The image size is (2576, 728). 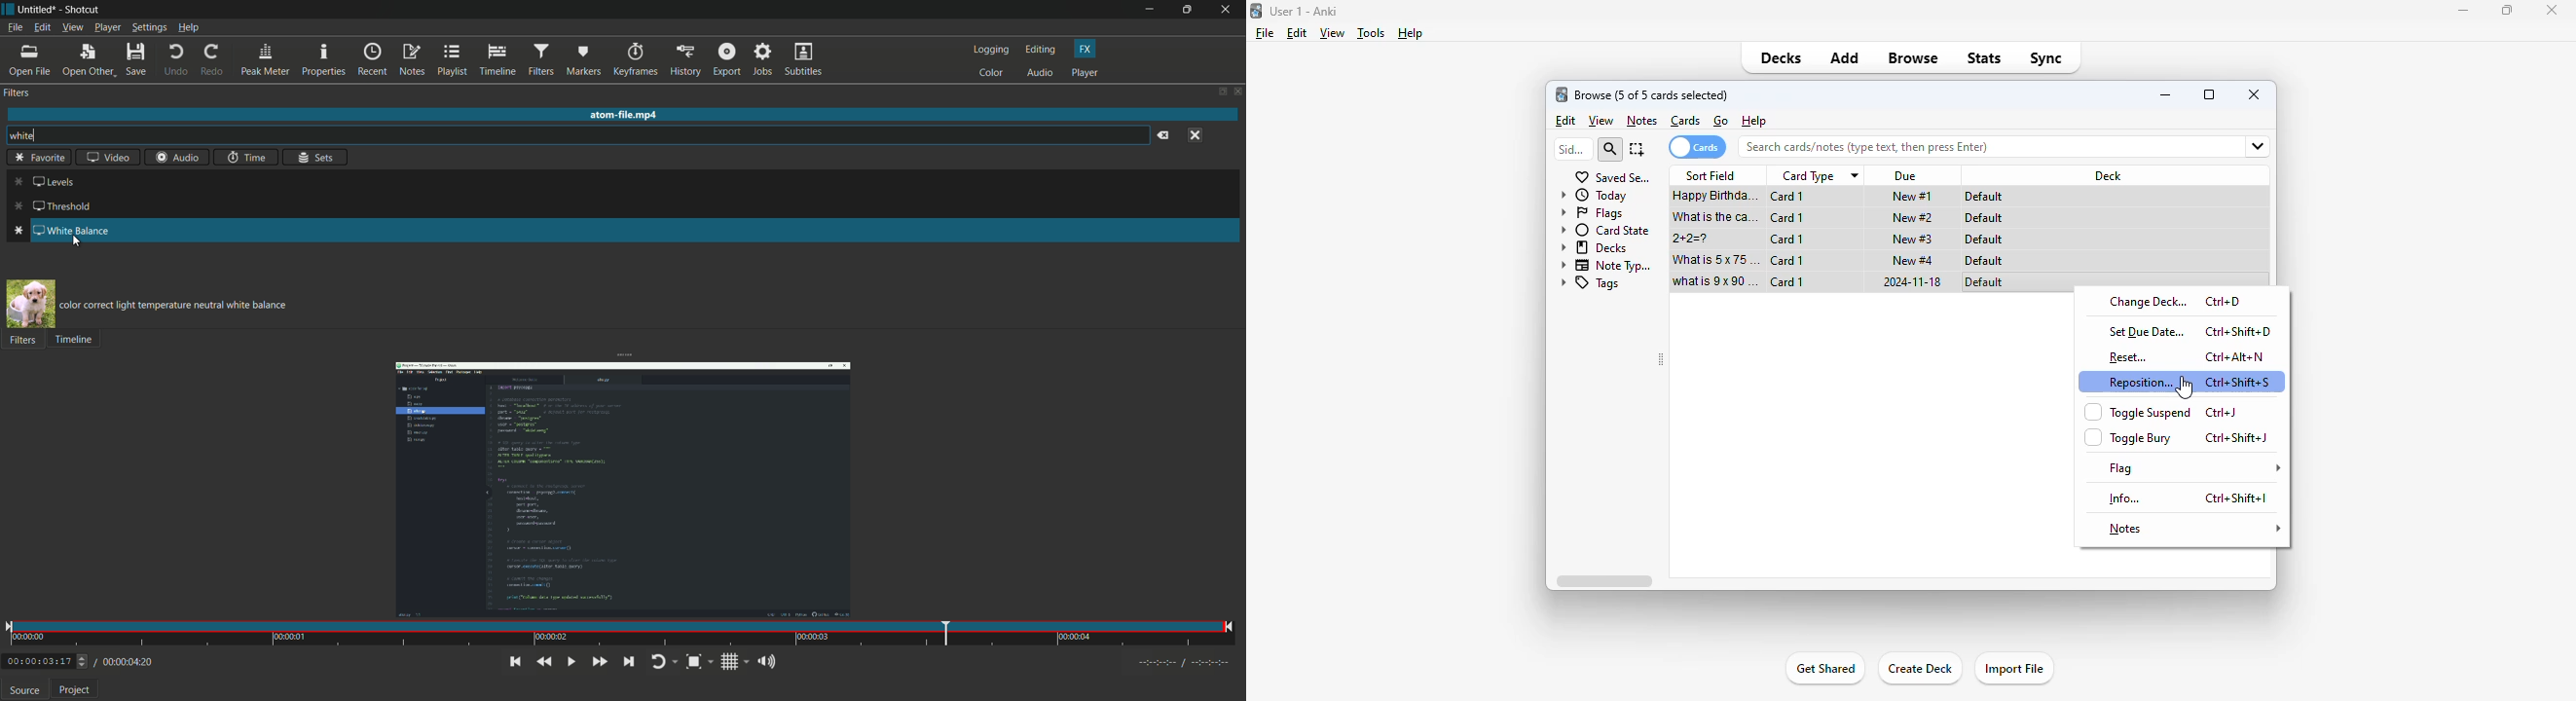 I want to click on add, so click(x=1846, y=58).